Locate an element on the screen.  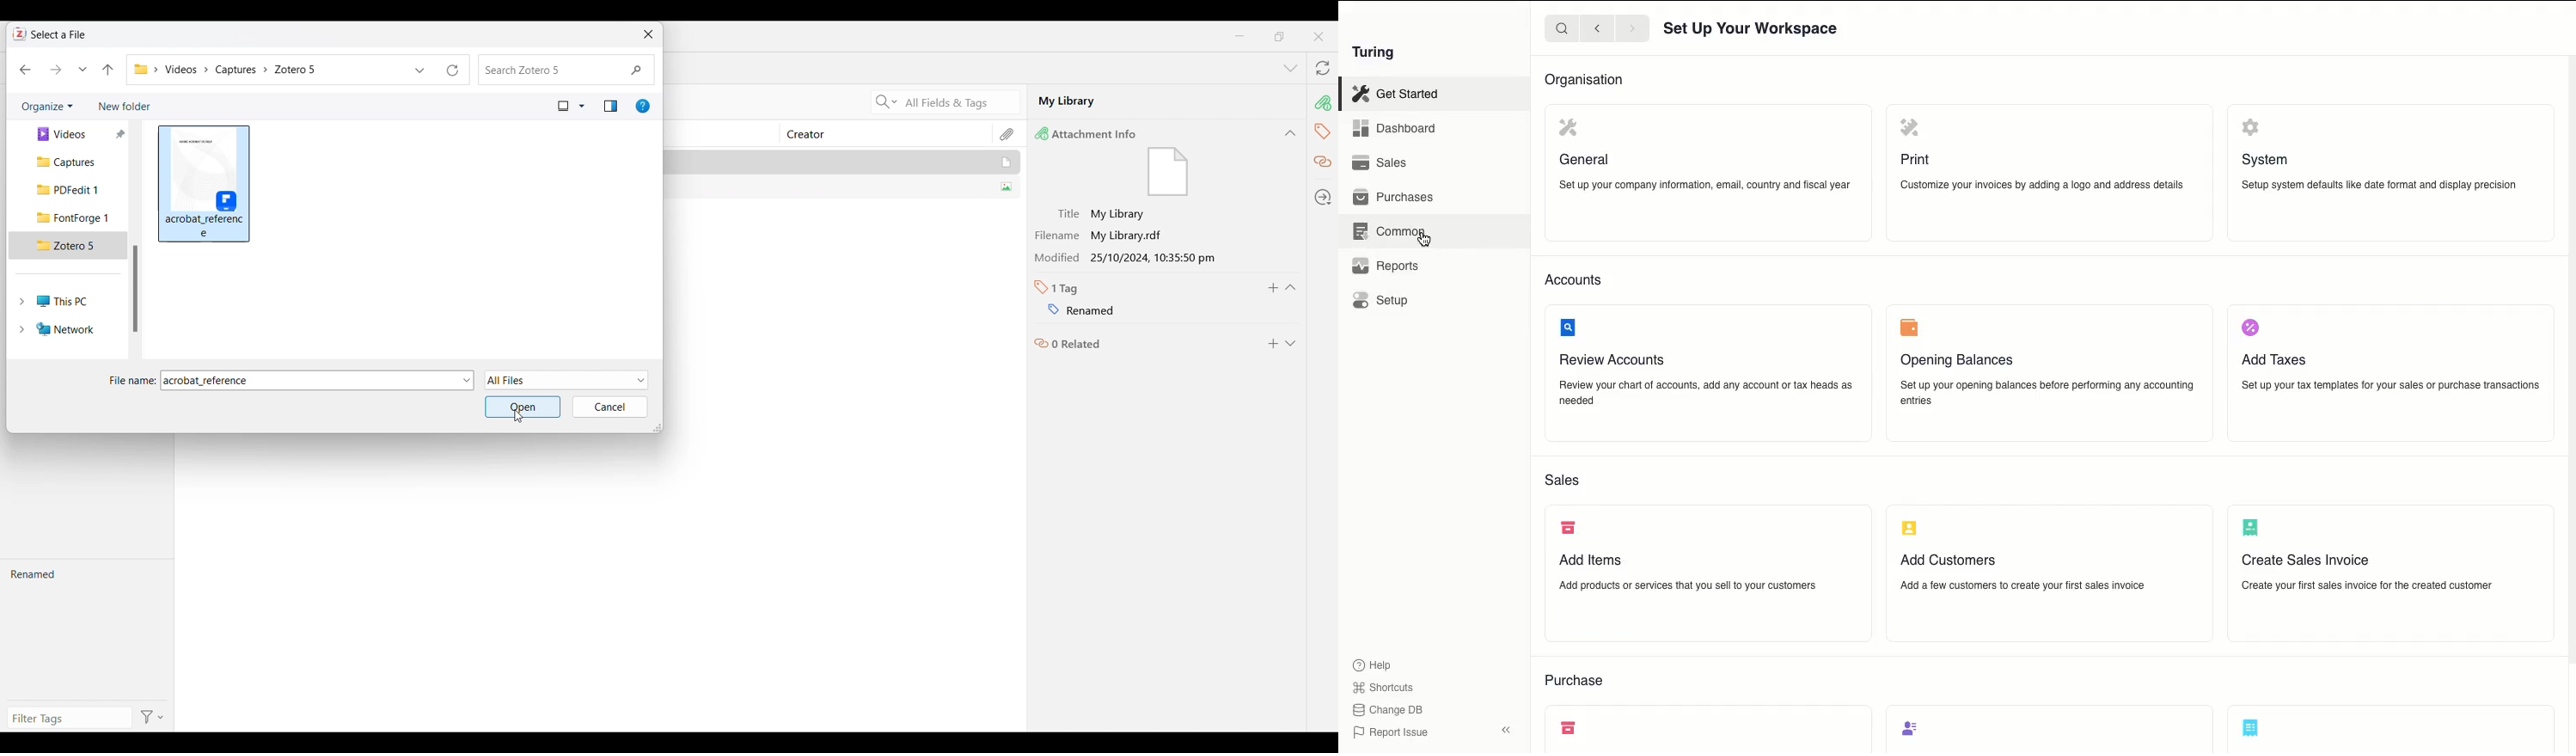
‘Customize your invoices by adding a logo and address details is located at coordinates (2040, 184).